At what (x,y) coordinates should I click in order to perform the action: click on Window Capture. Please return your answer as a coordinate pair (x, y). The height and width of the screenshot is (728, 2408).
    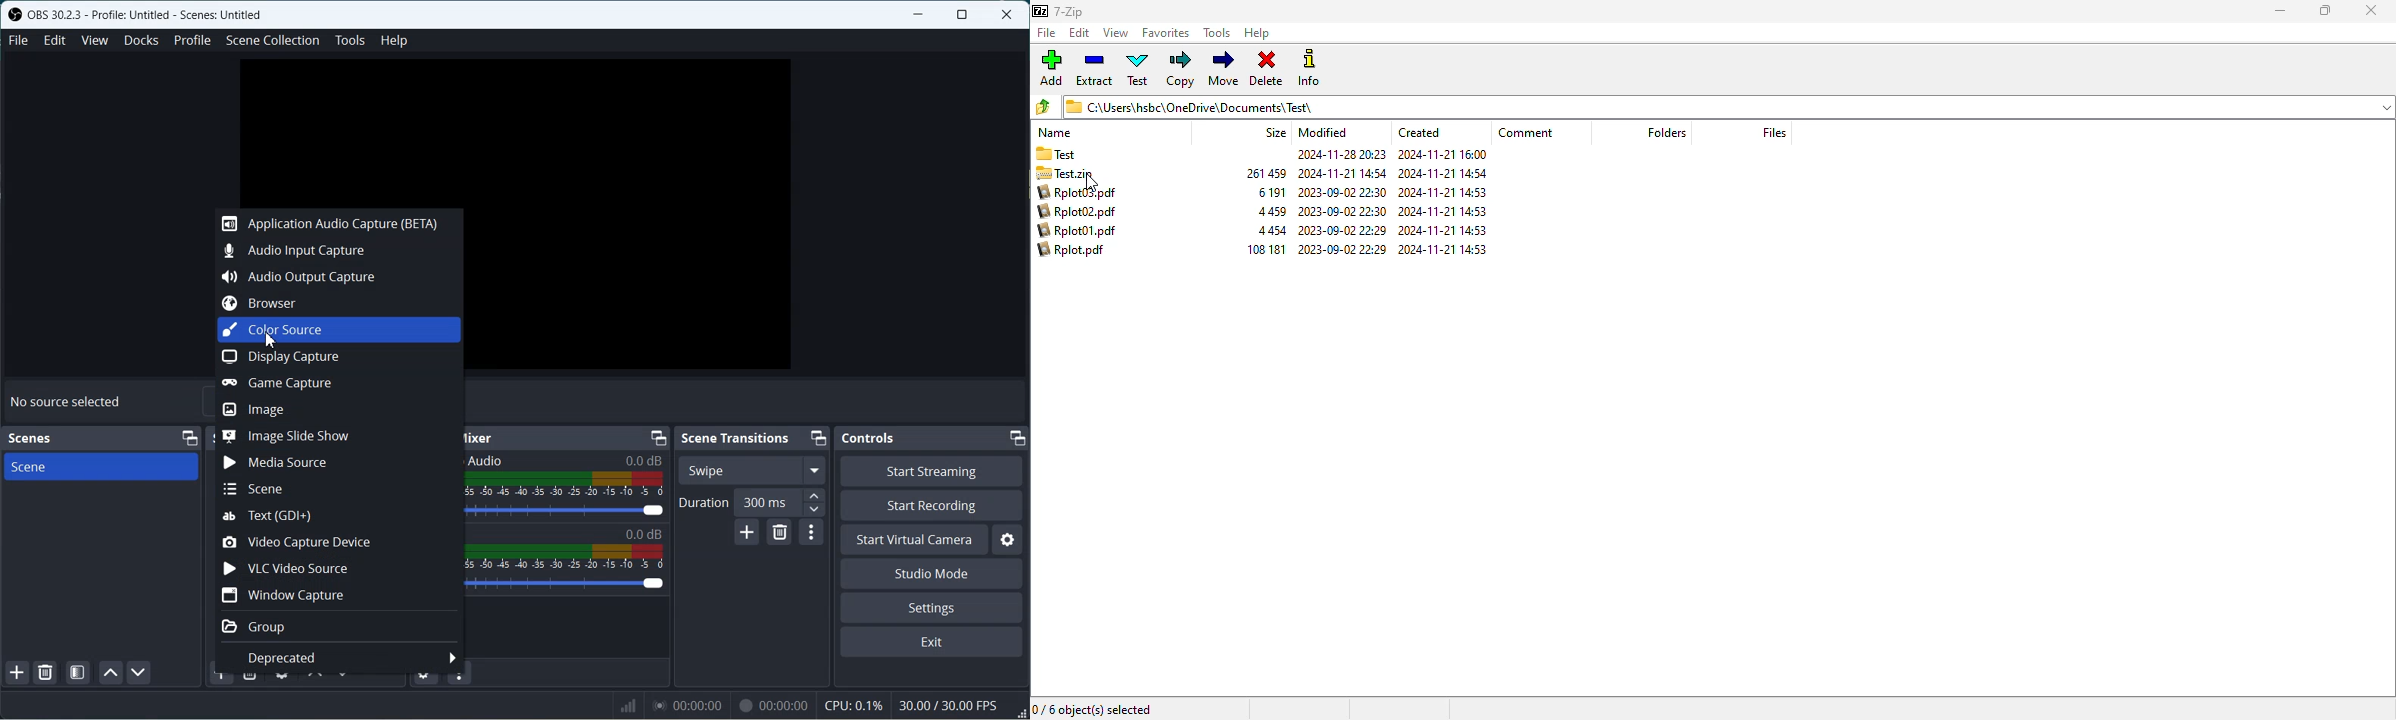
    Looking at the image, I should click on (340, 595).